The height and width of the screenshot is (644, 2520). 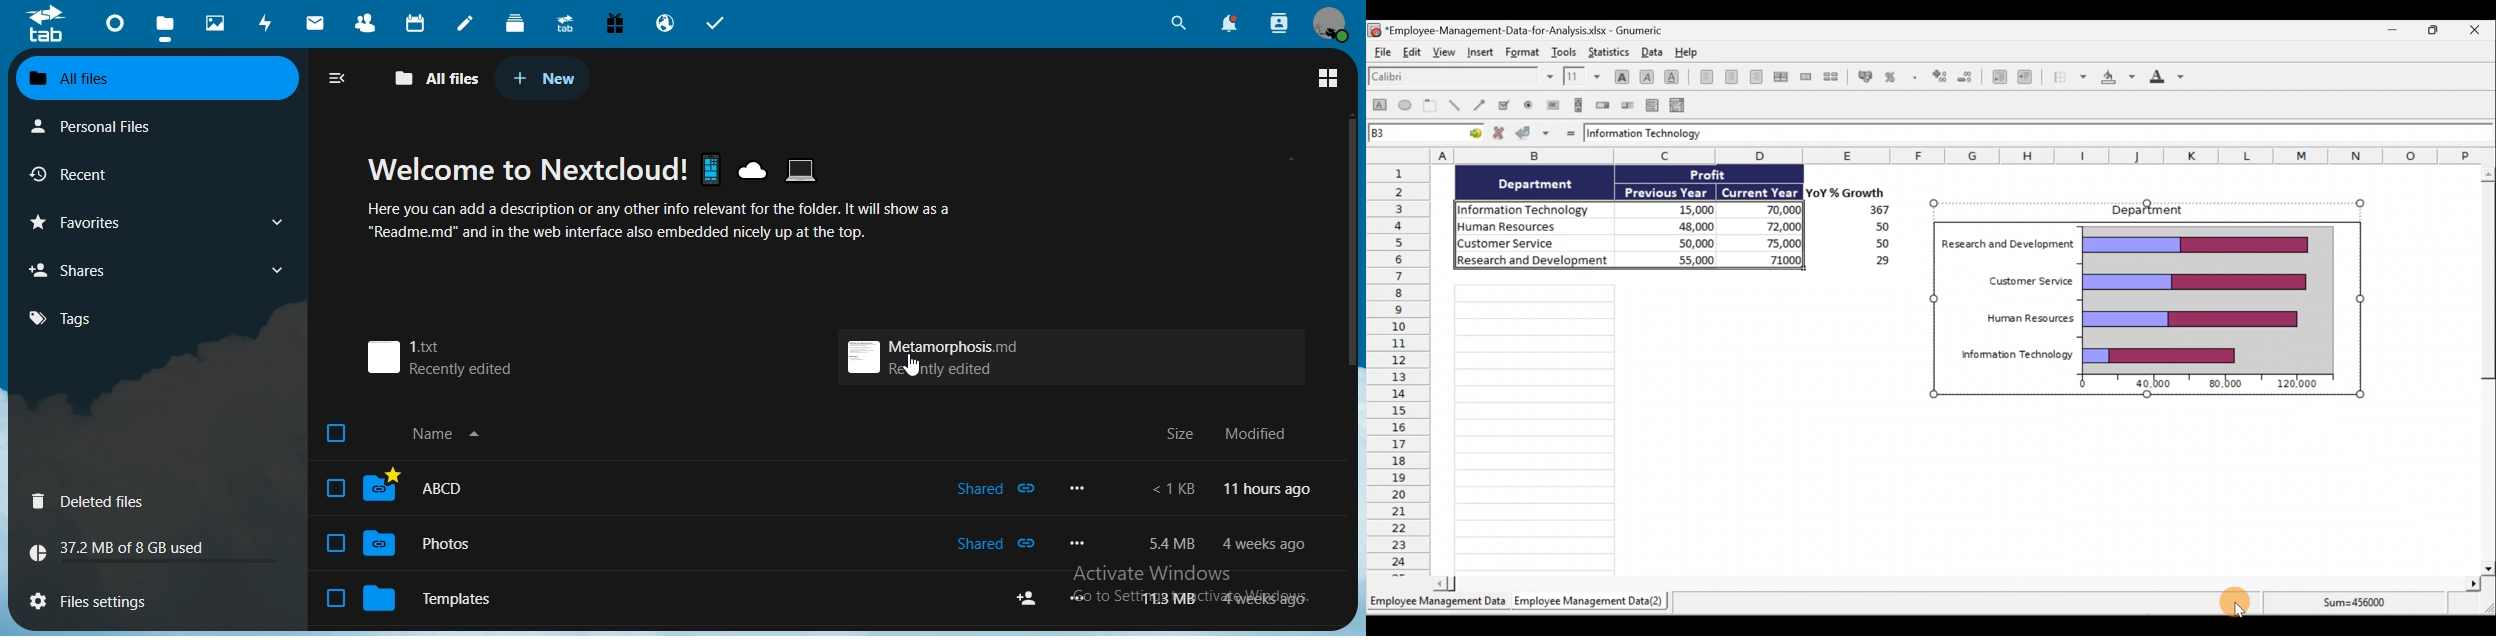 I want to click on Enter formula, so click(x=1568, y=132).